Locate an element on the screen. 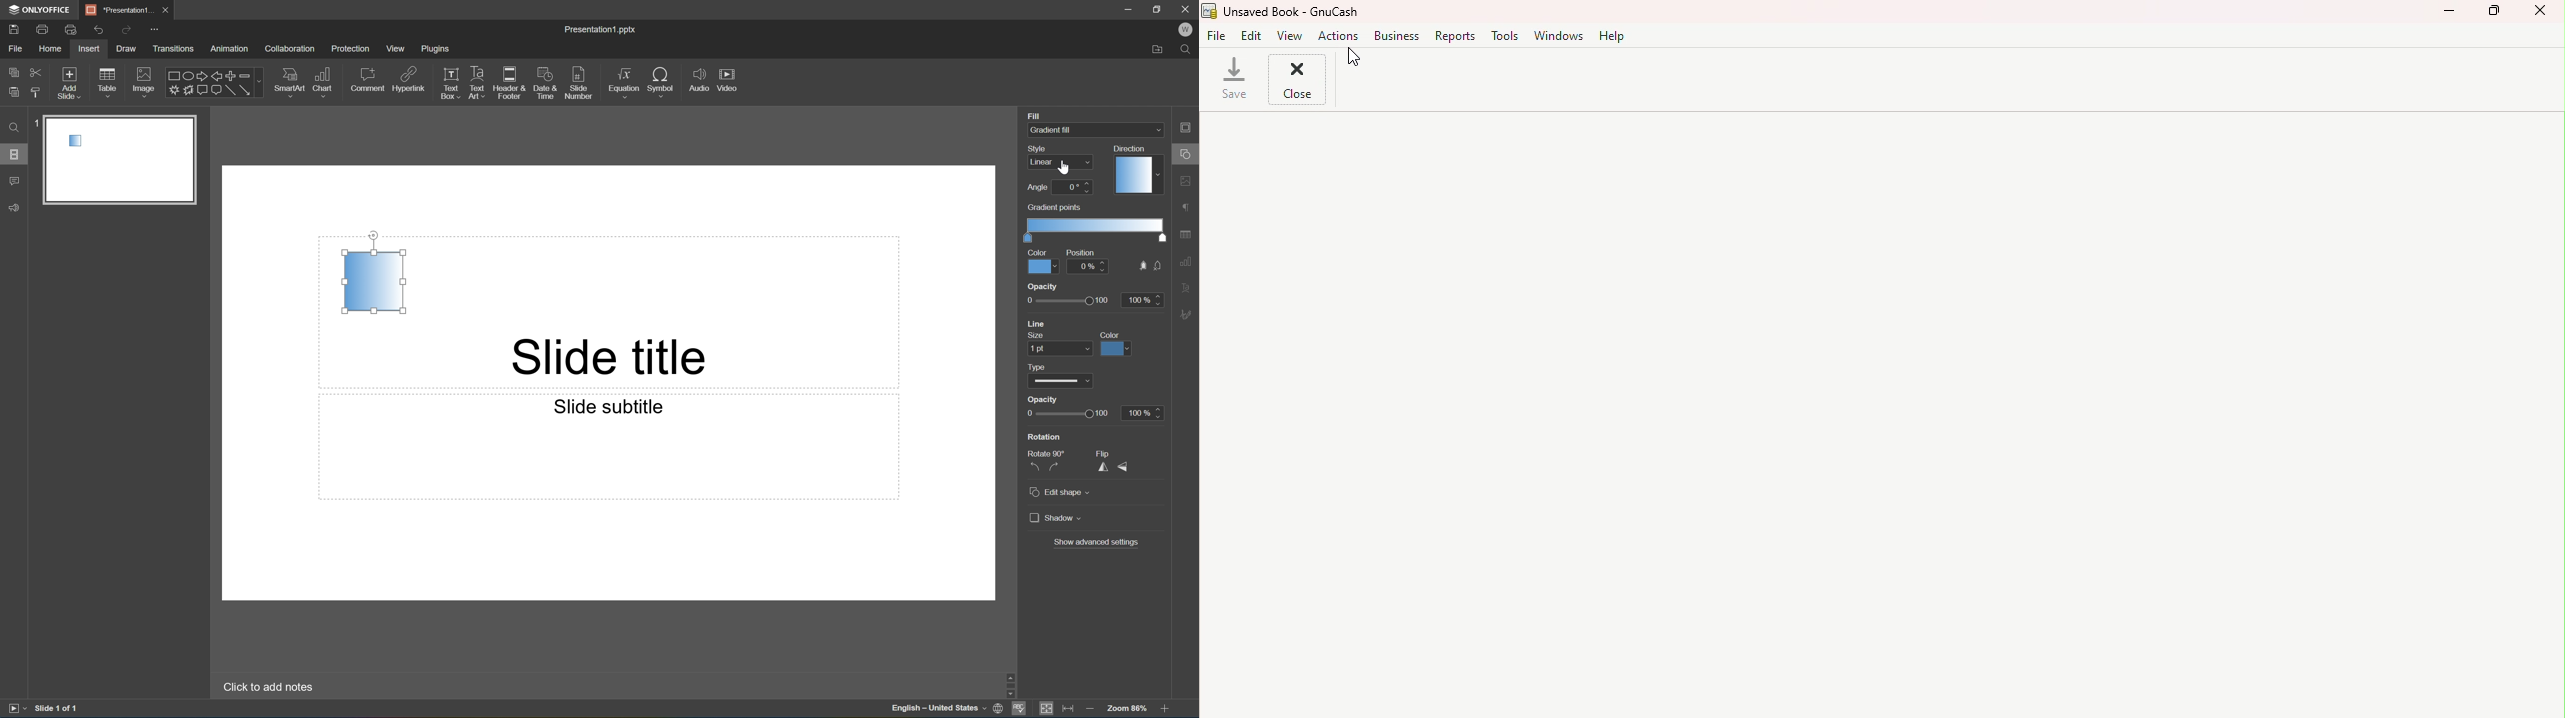 This screenshot has height=728, width=2576. linear is located at coordinates (1060, 163).